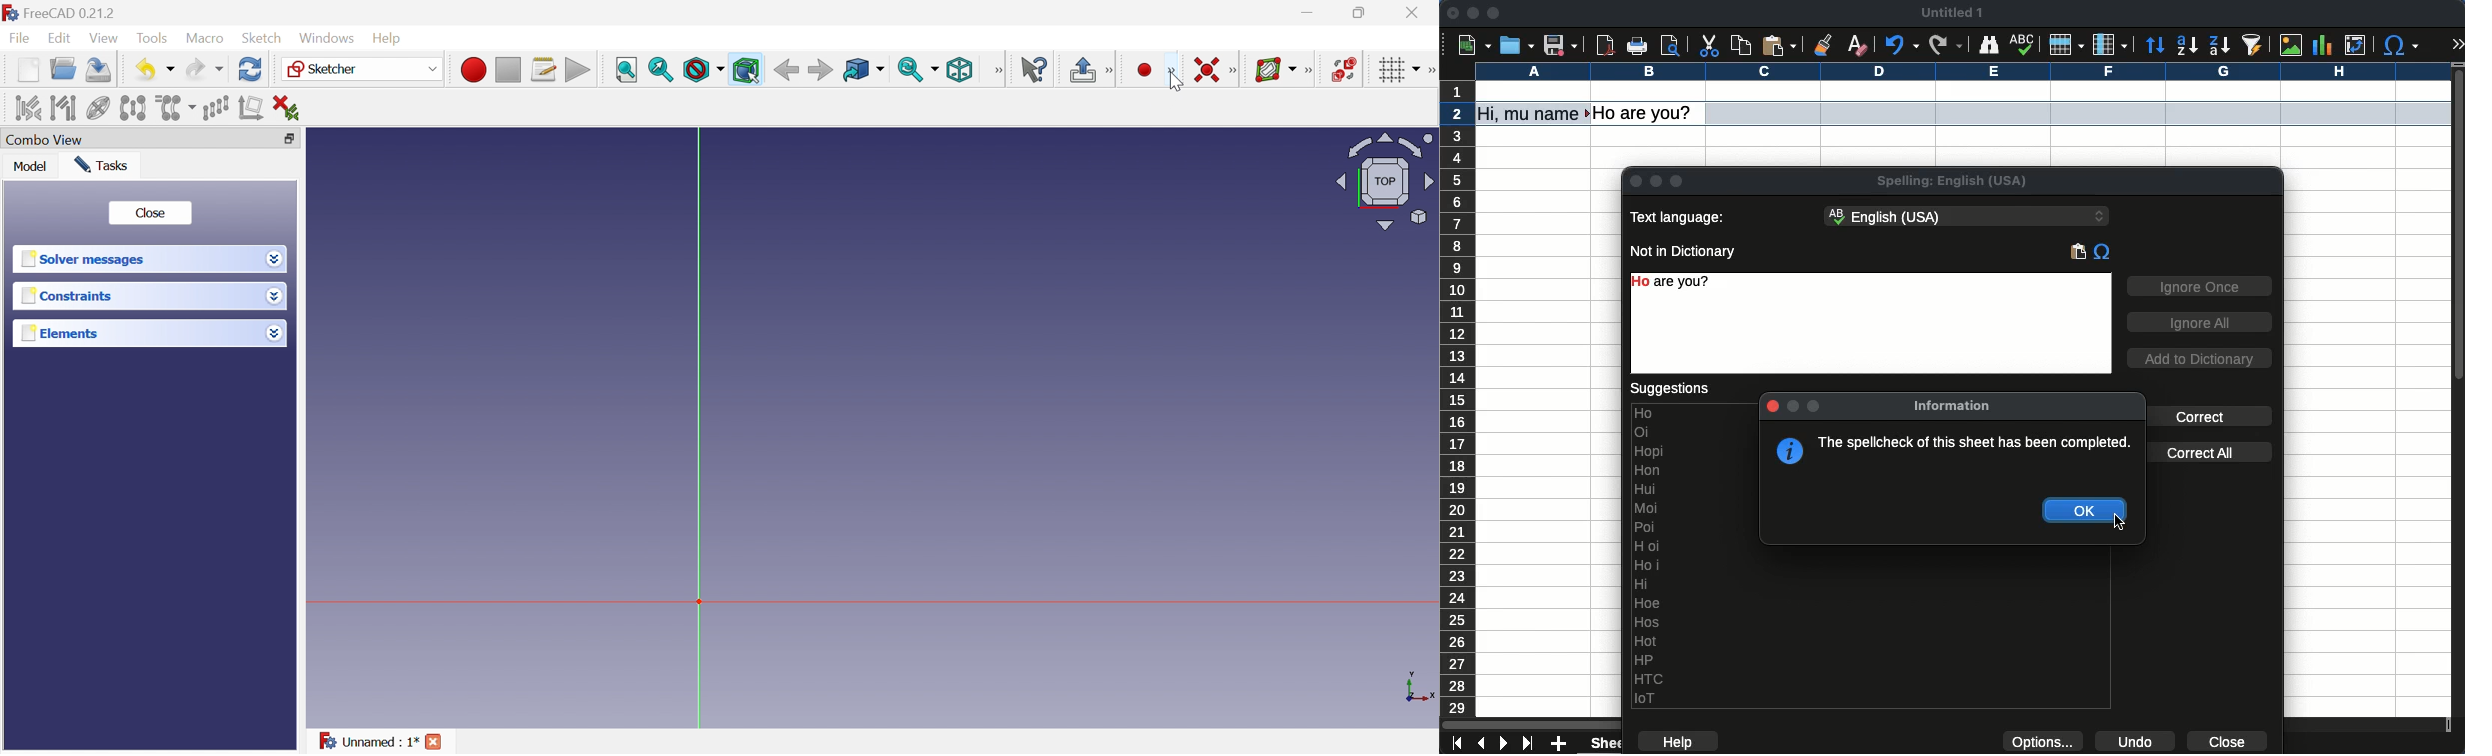 The image size is (2492, 756). Describe the element at coordinates (217, 109) in the screenshot. I see `Rectangular array` at that location.